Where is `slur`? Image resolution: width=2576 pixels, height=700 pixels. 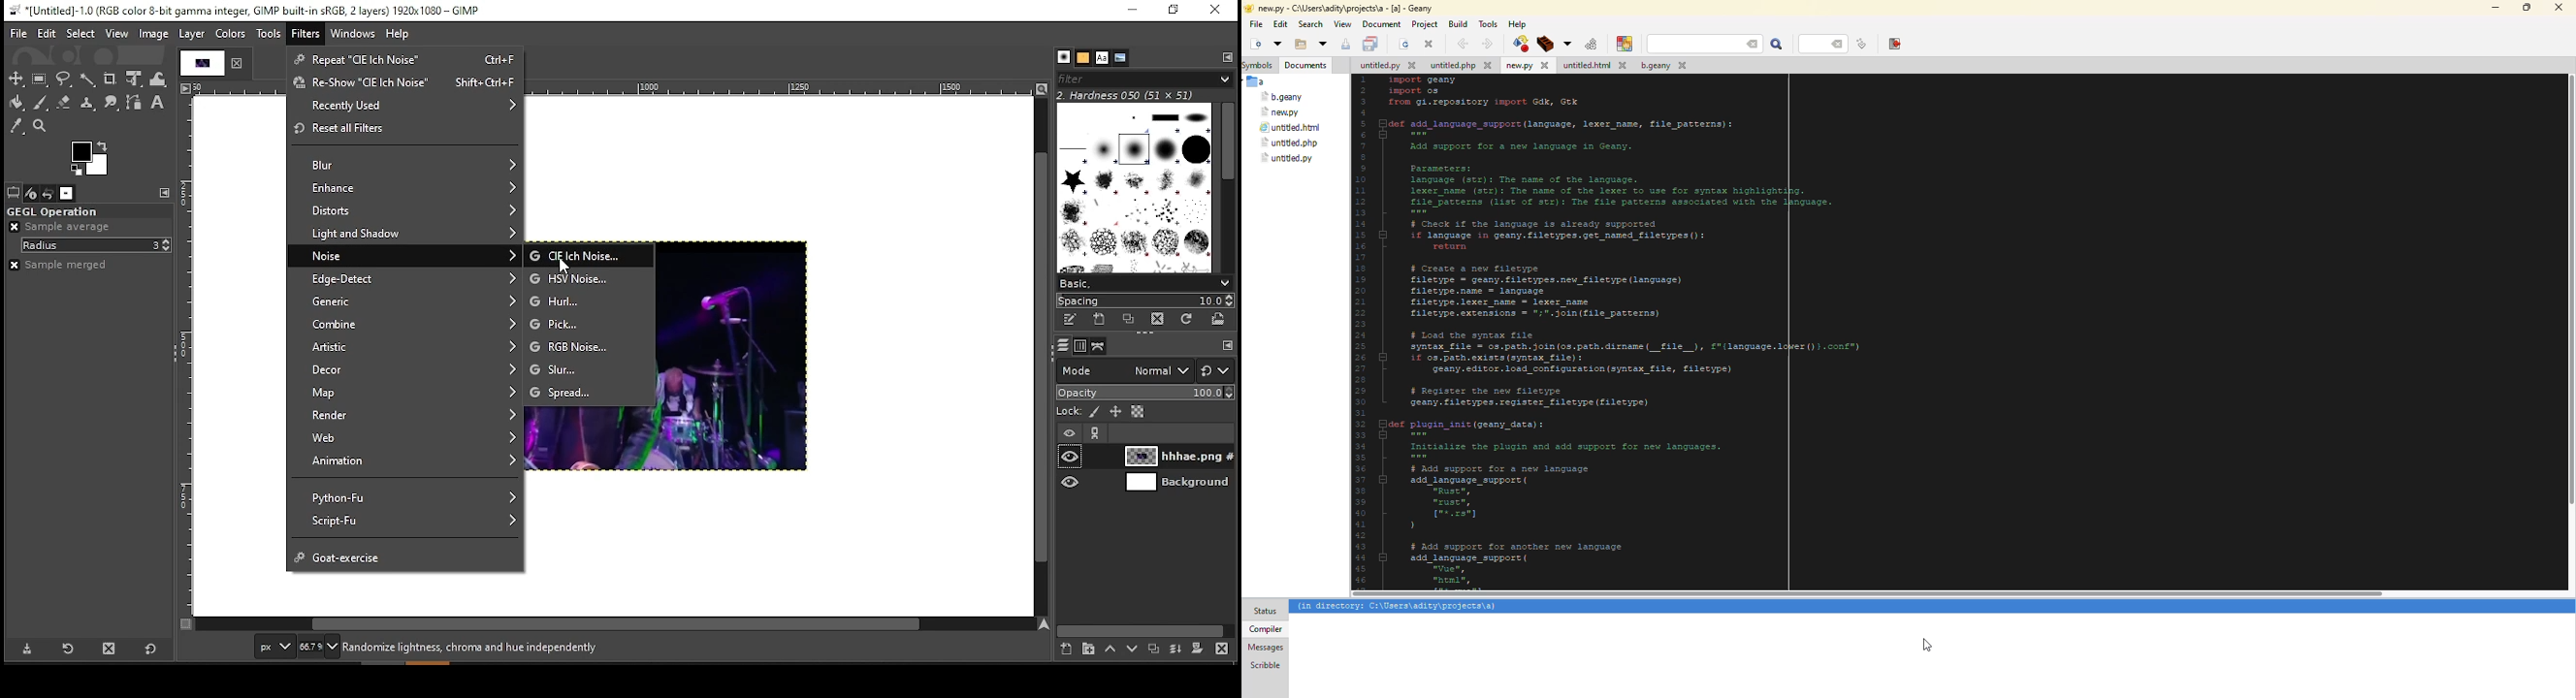 slur is located at coordinates (590, 370).